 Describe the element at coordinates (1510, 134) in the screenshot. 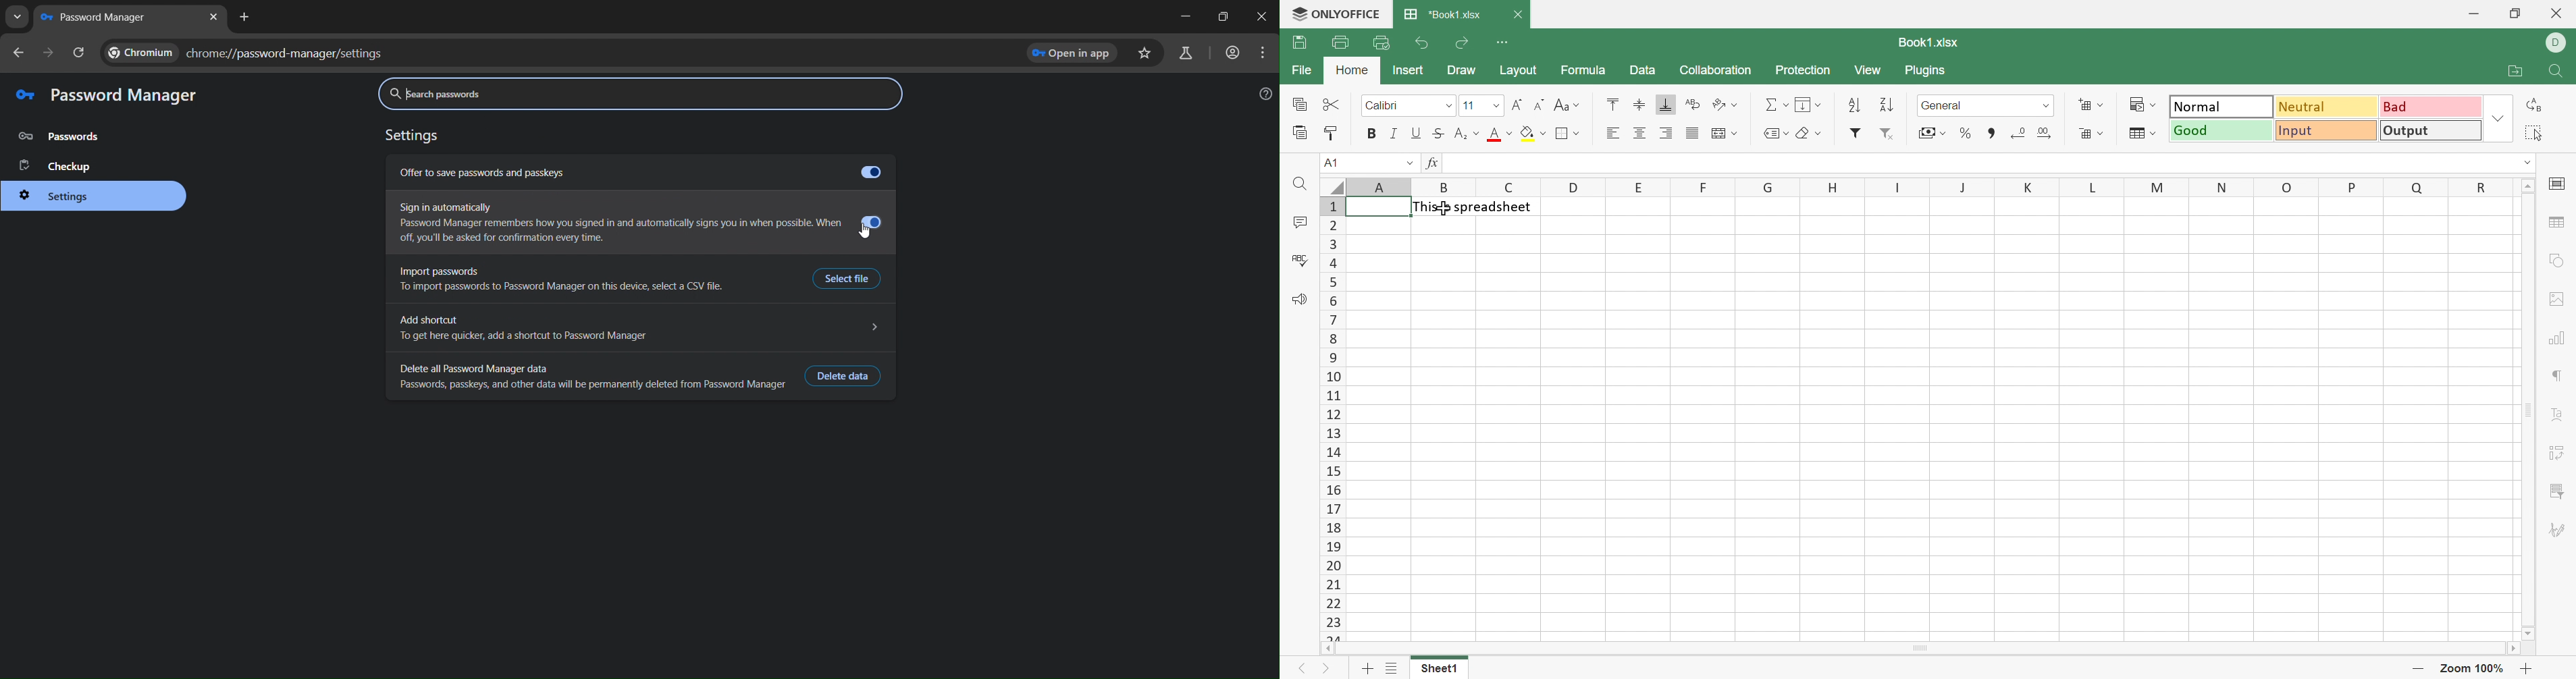

I see `Drop Down` at that location.